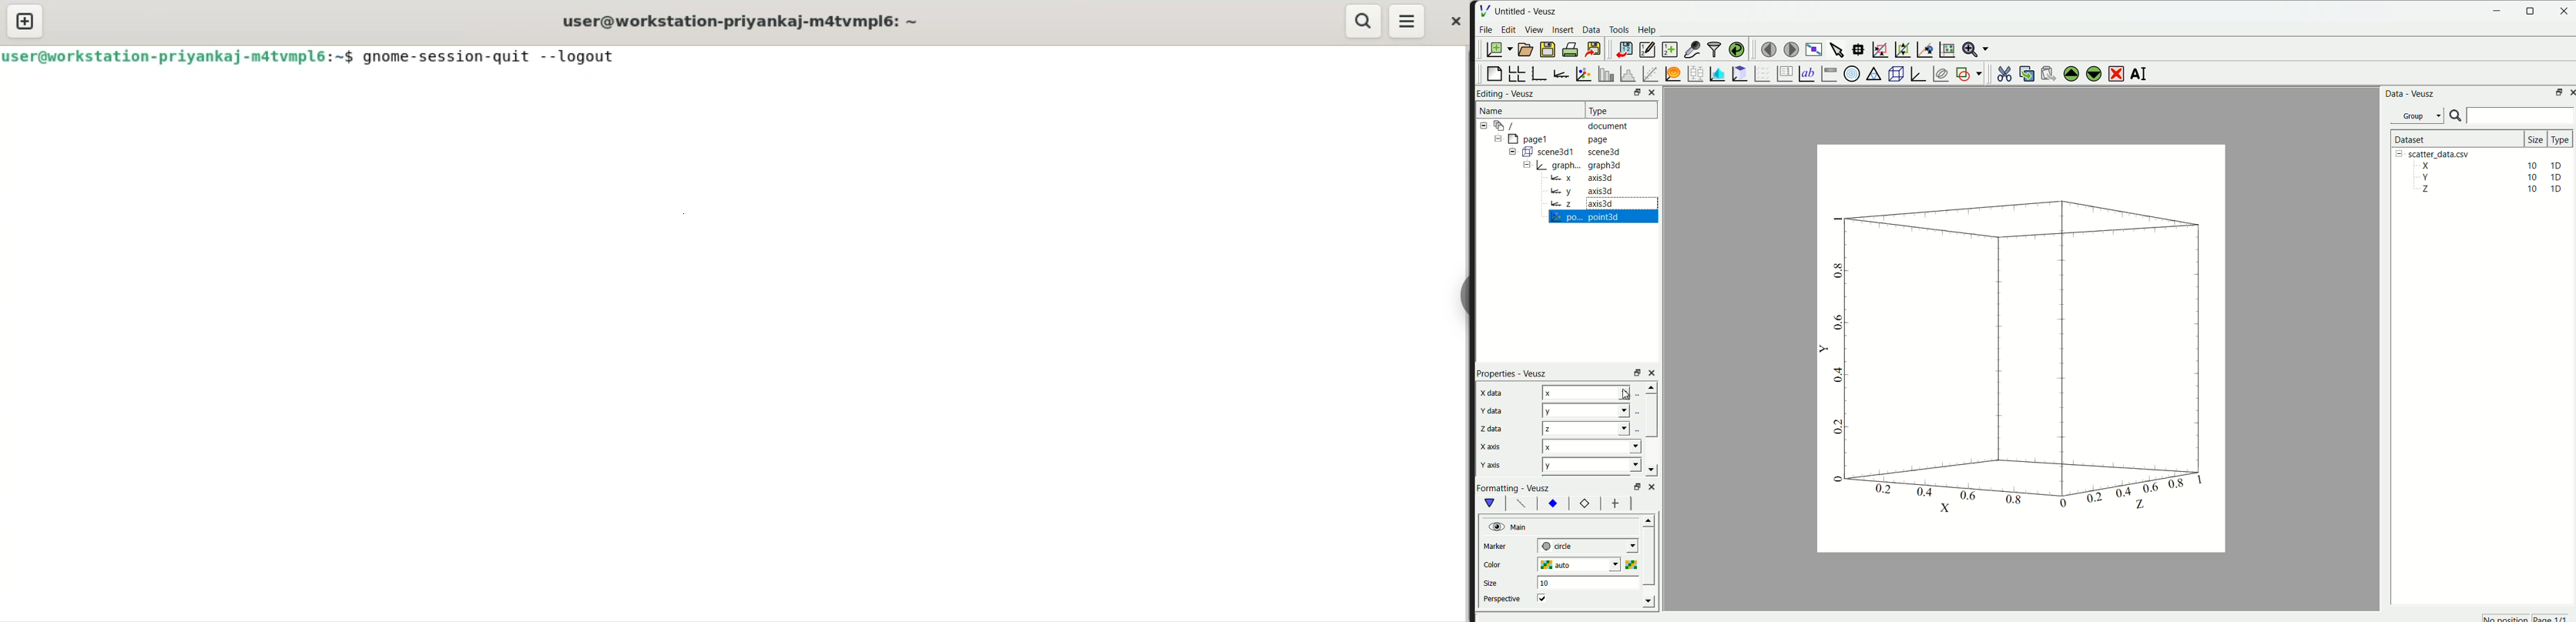 Image resolution: width=2576 pixels, height=644 pixels. What do you see at coordinates (1560, 73) in the screenshot?
I see `add axis to plot` at bounding box center [1560, 73].